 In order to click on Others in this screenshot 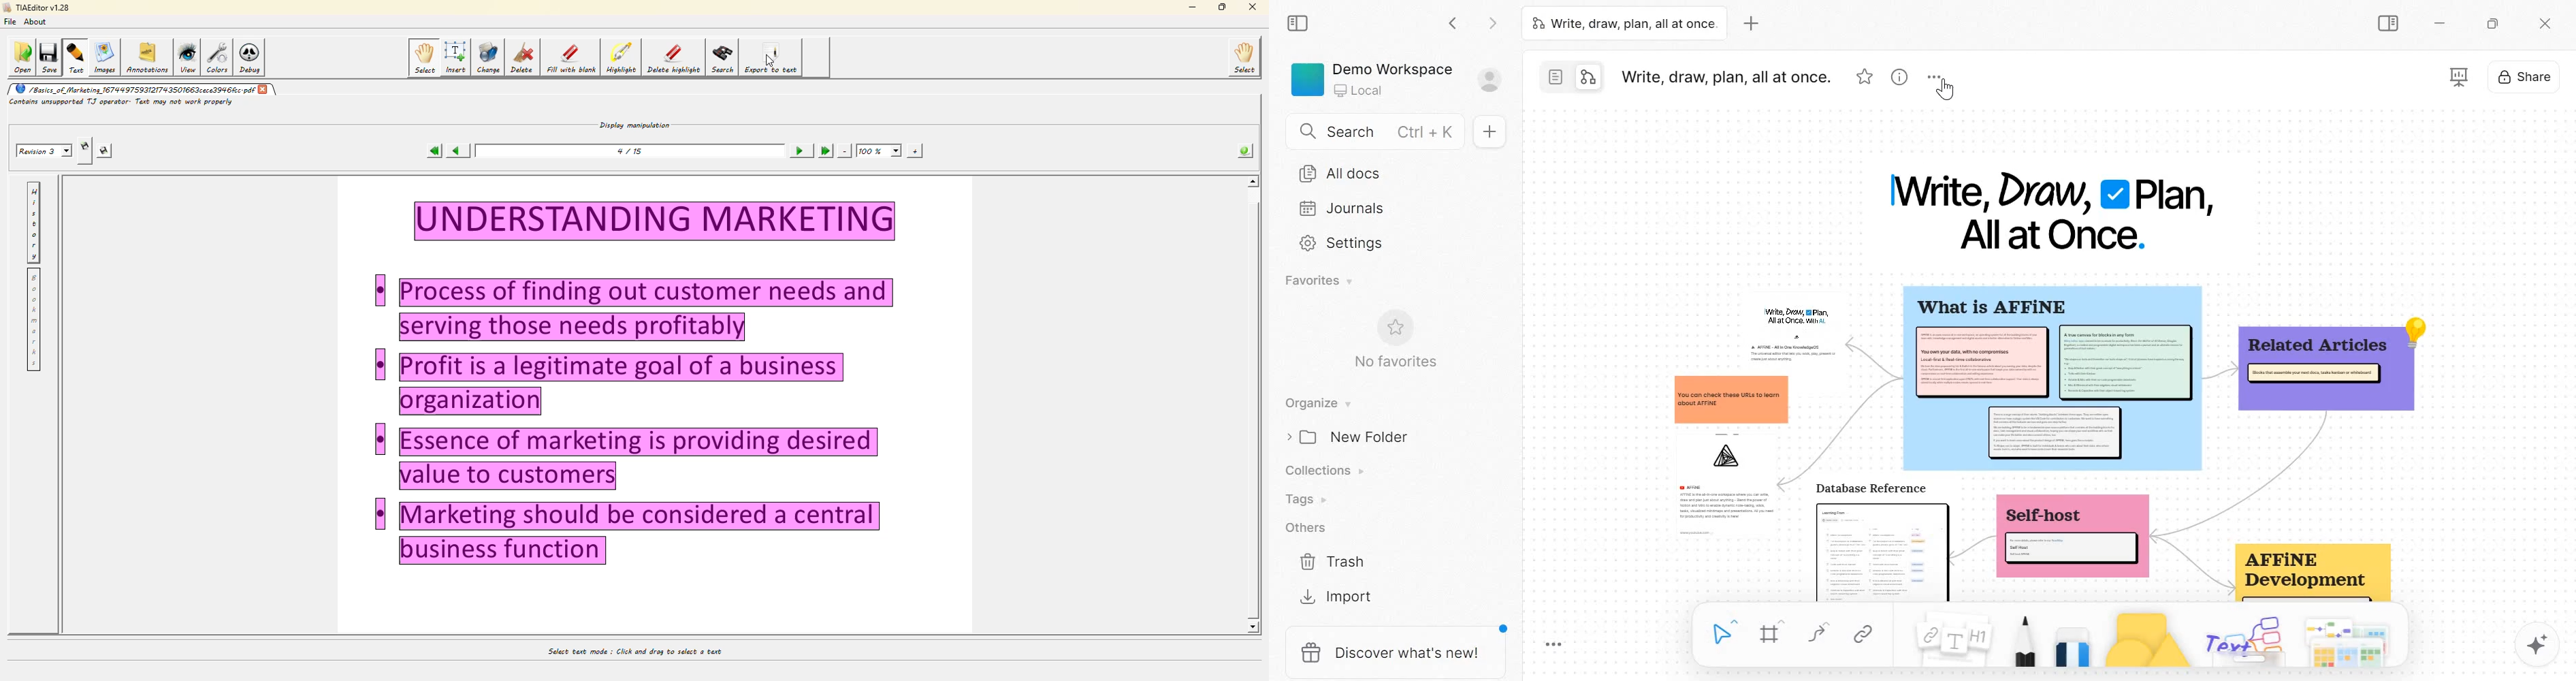, I will do `click(1304, 528)`.